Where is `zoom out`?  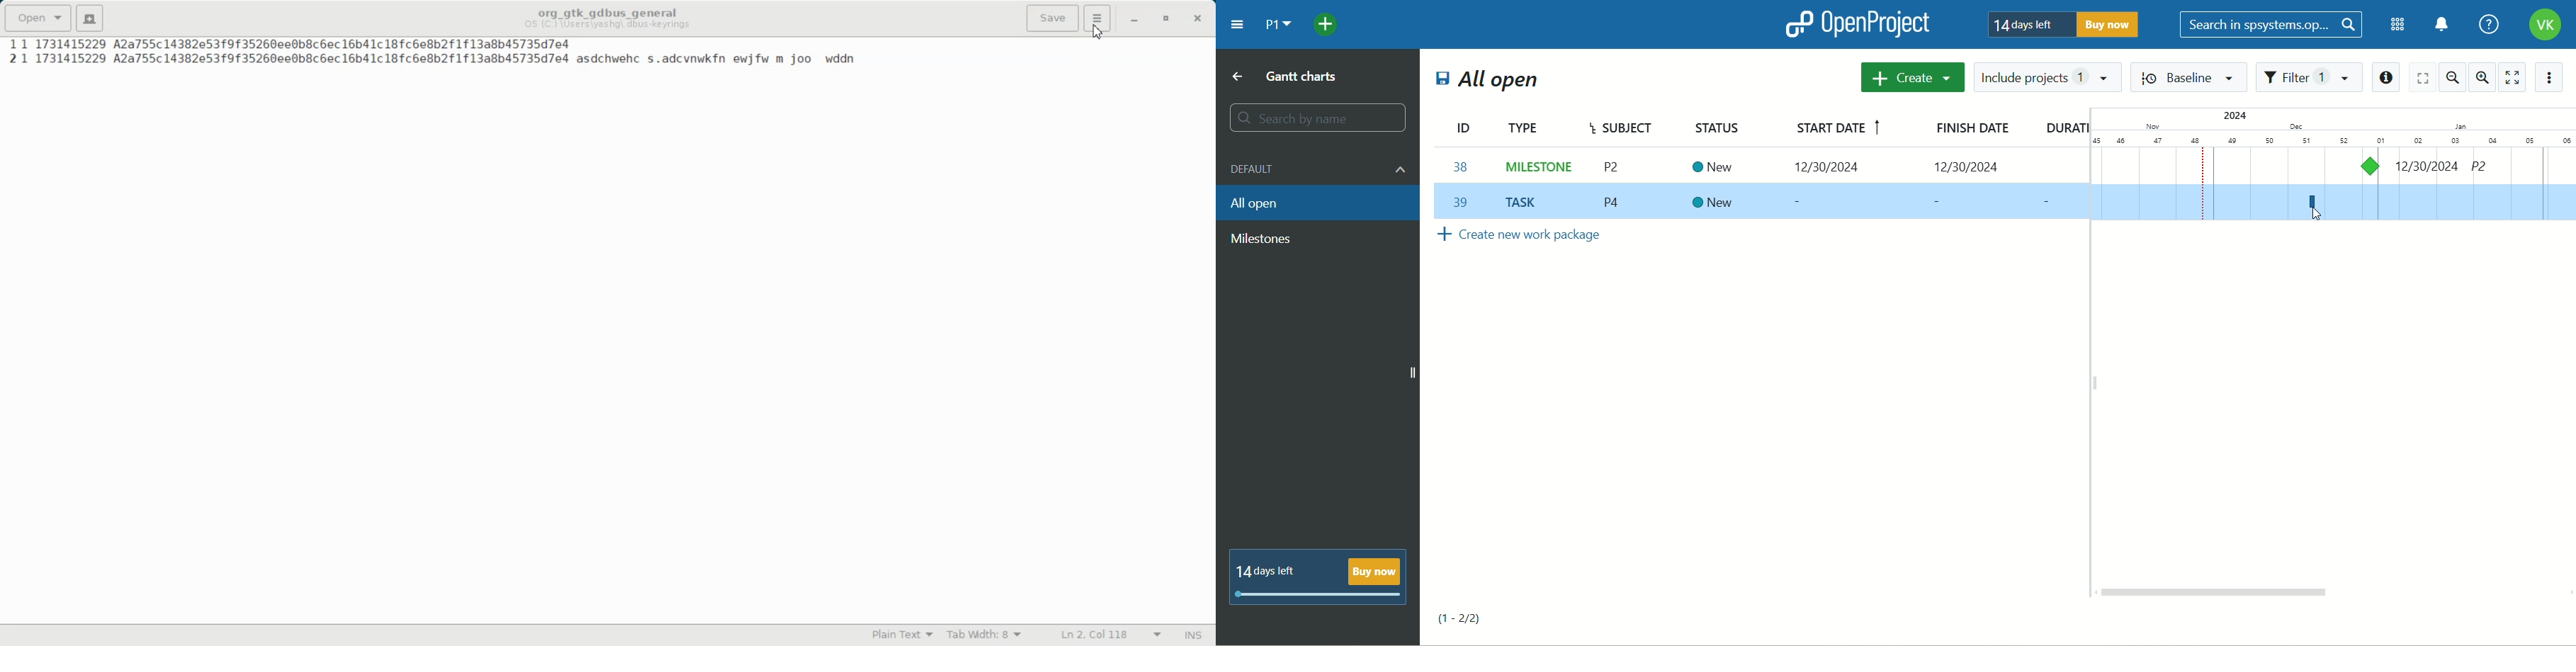 zoom out is located at coordinates (2452, 76).